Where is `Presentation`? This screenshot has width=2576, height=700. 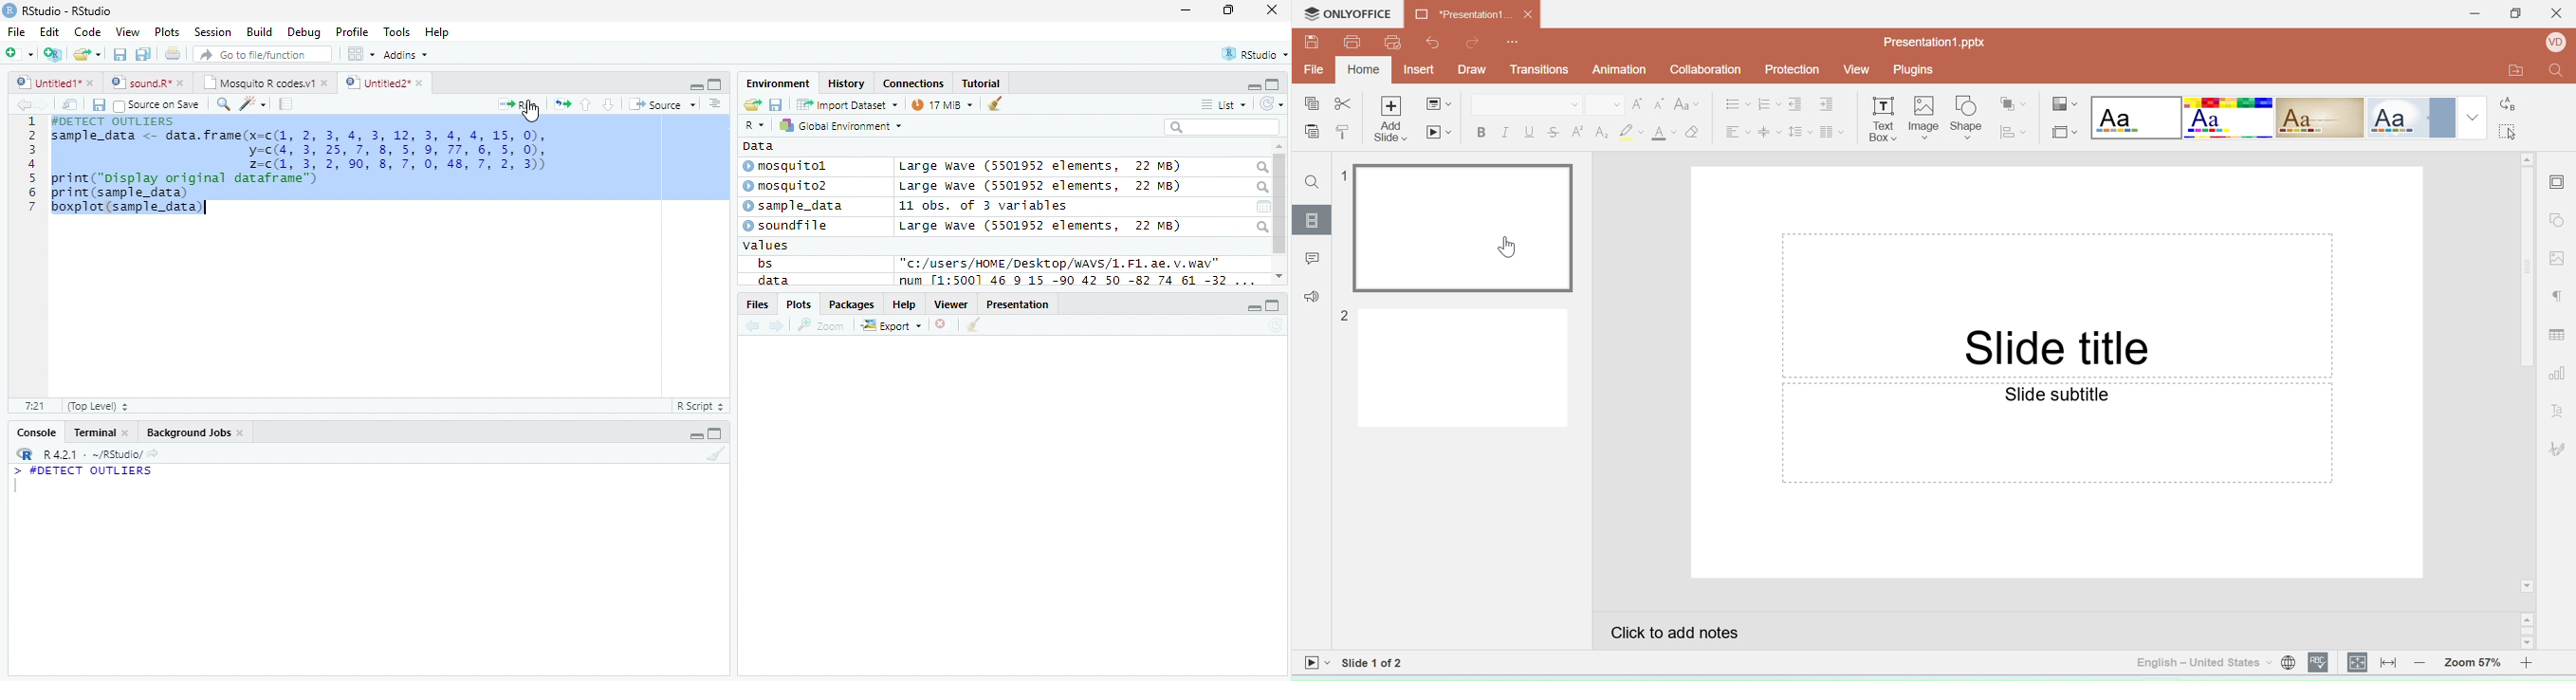 Presentation is located at coordinates (1018, 304).